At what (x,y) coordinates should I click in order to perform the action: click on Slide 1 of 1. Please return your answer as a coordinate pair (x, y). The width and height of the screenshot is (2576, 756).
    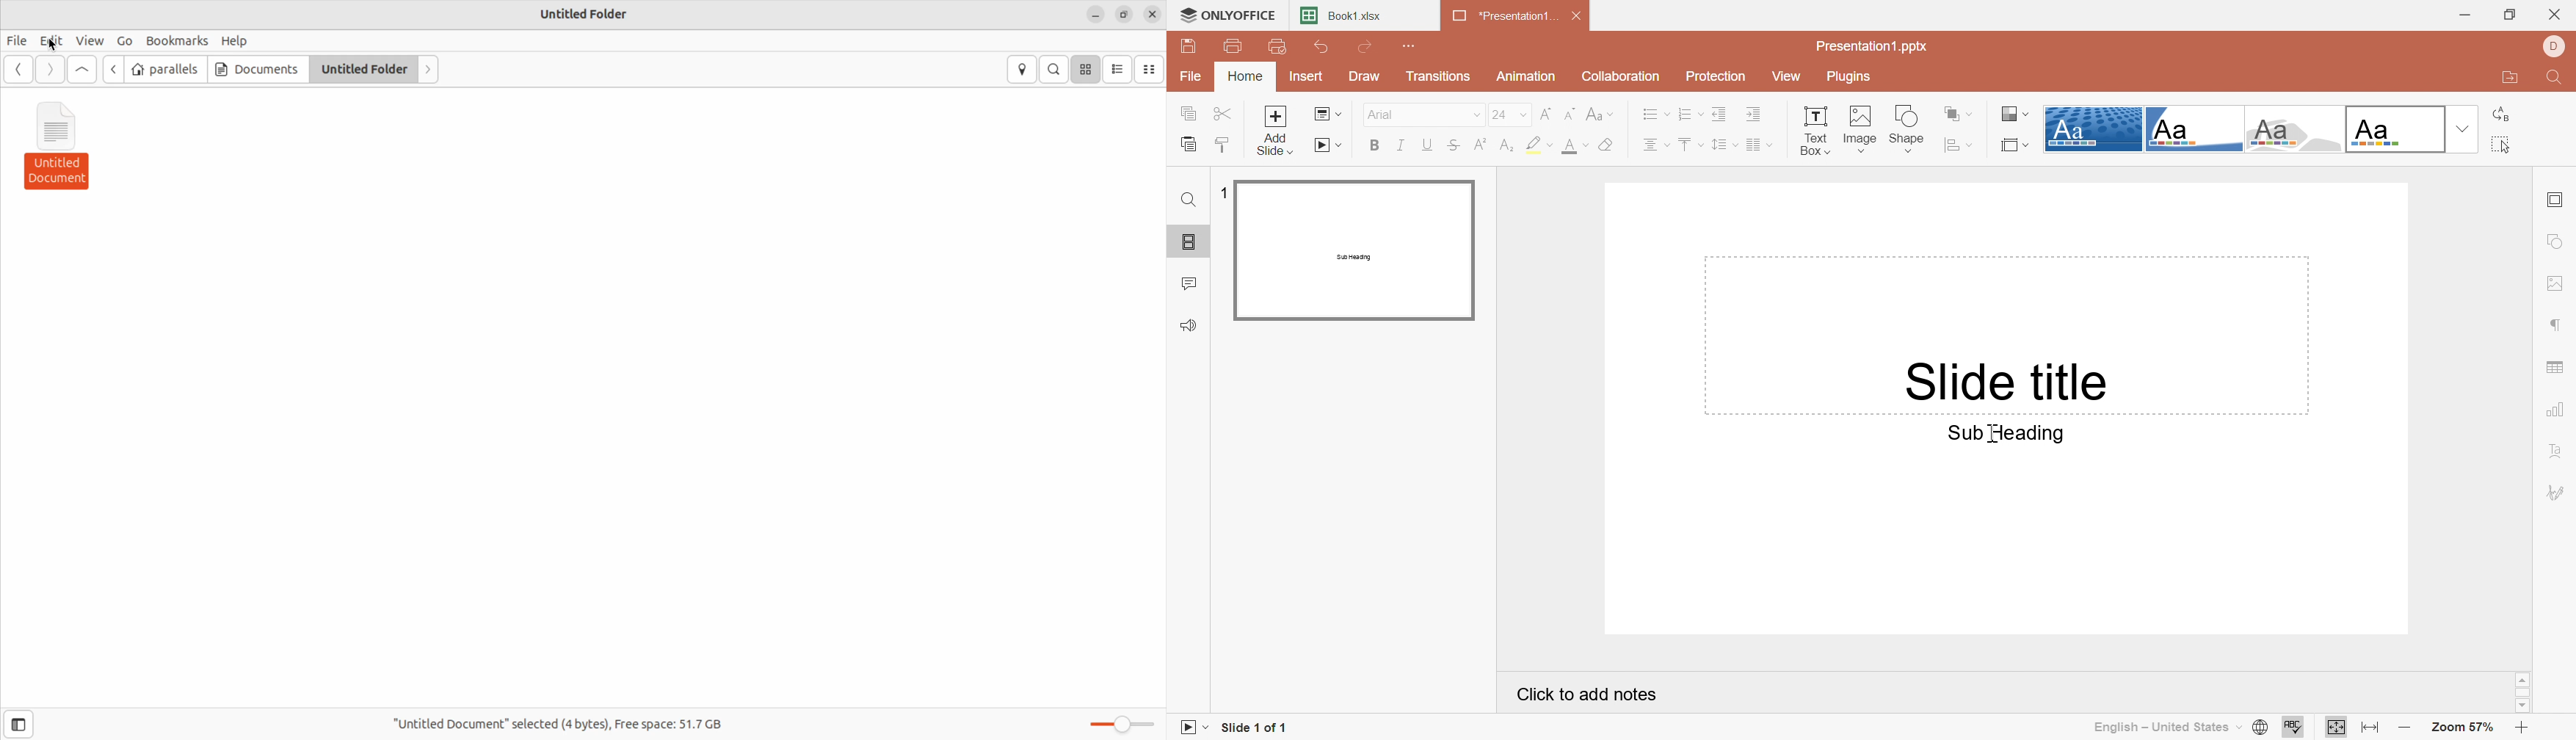
    Looking at the image, I should click on (1261, 727).